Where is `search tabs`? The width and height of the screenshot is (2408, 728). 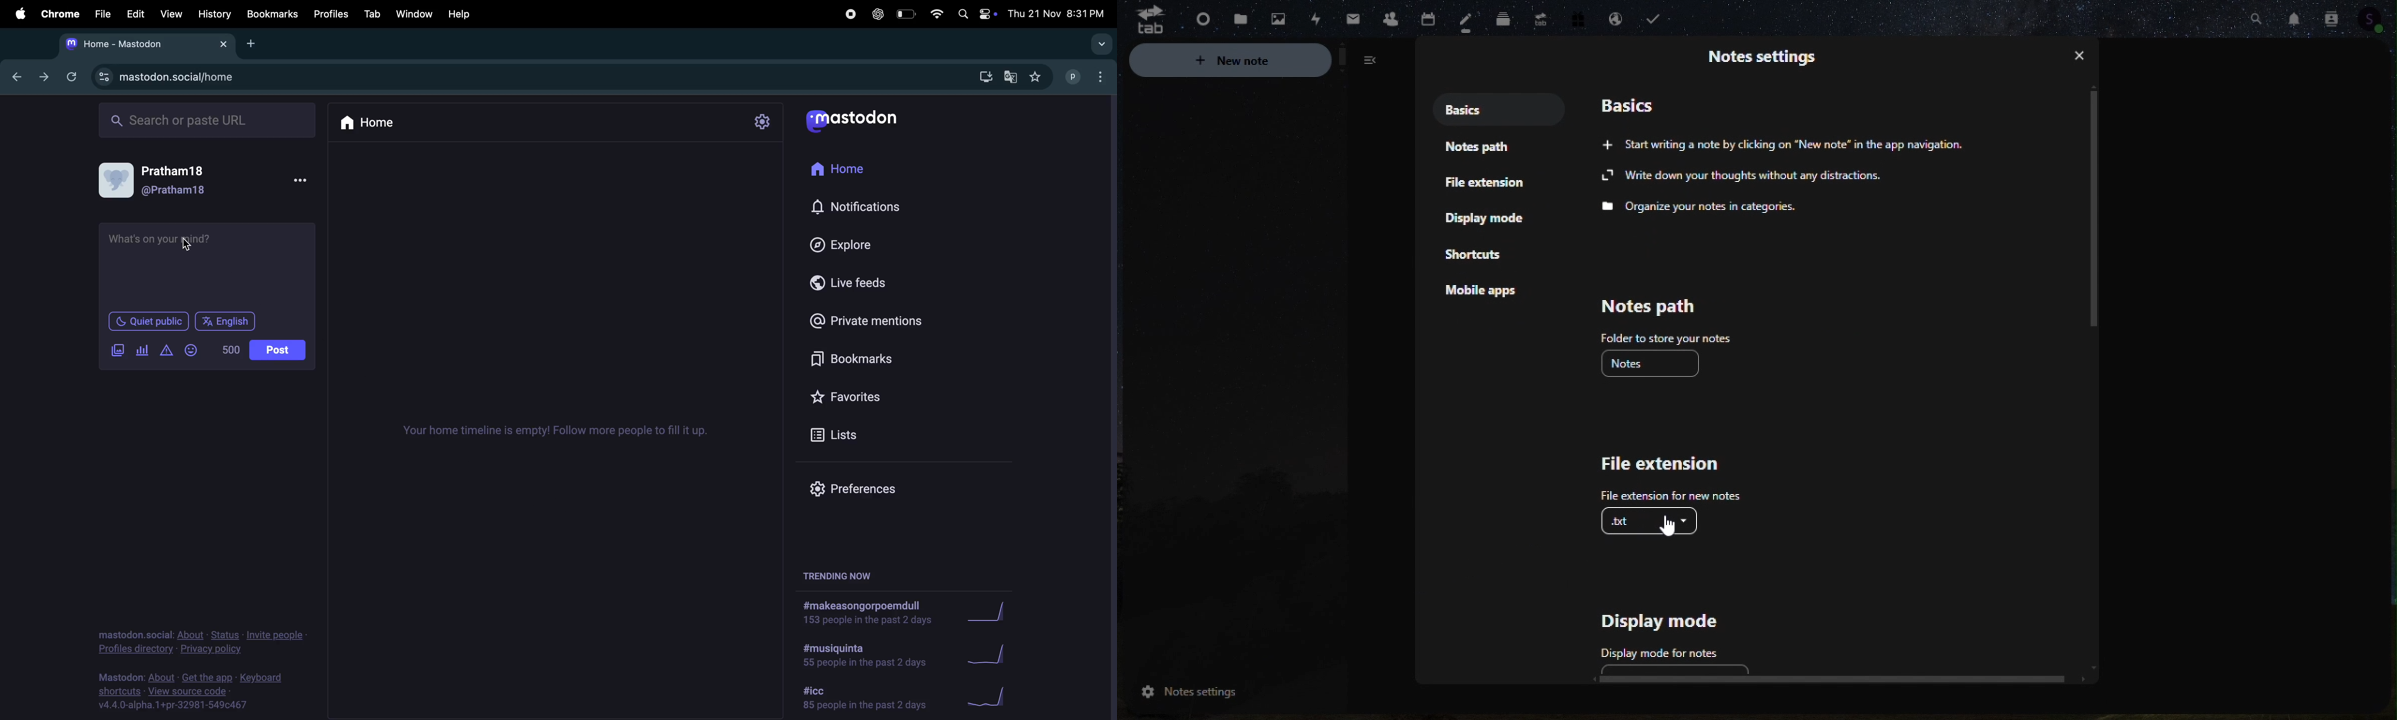 search tabs is located at coordinates (1101, 44).